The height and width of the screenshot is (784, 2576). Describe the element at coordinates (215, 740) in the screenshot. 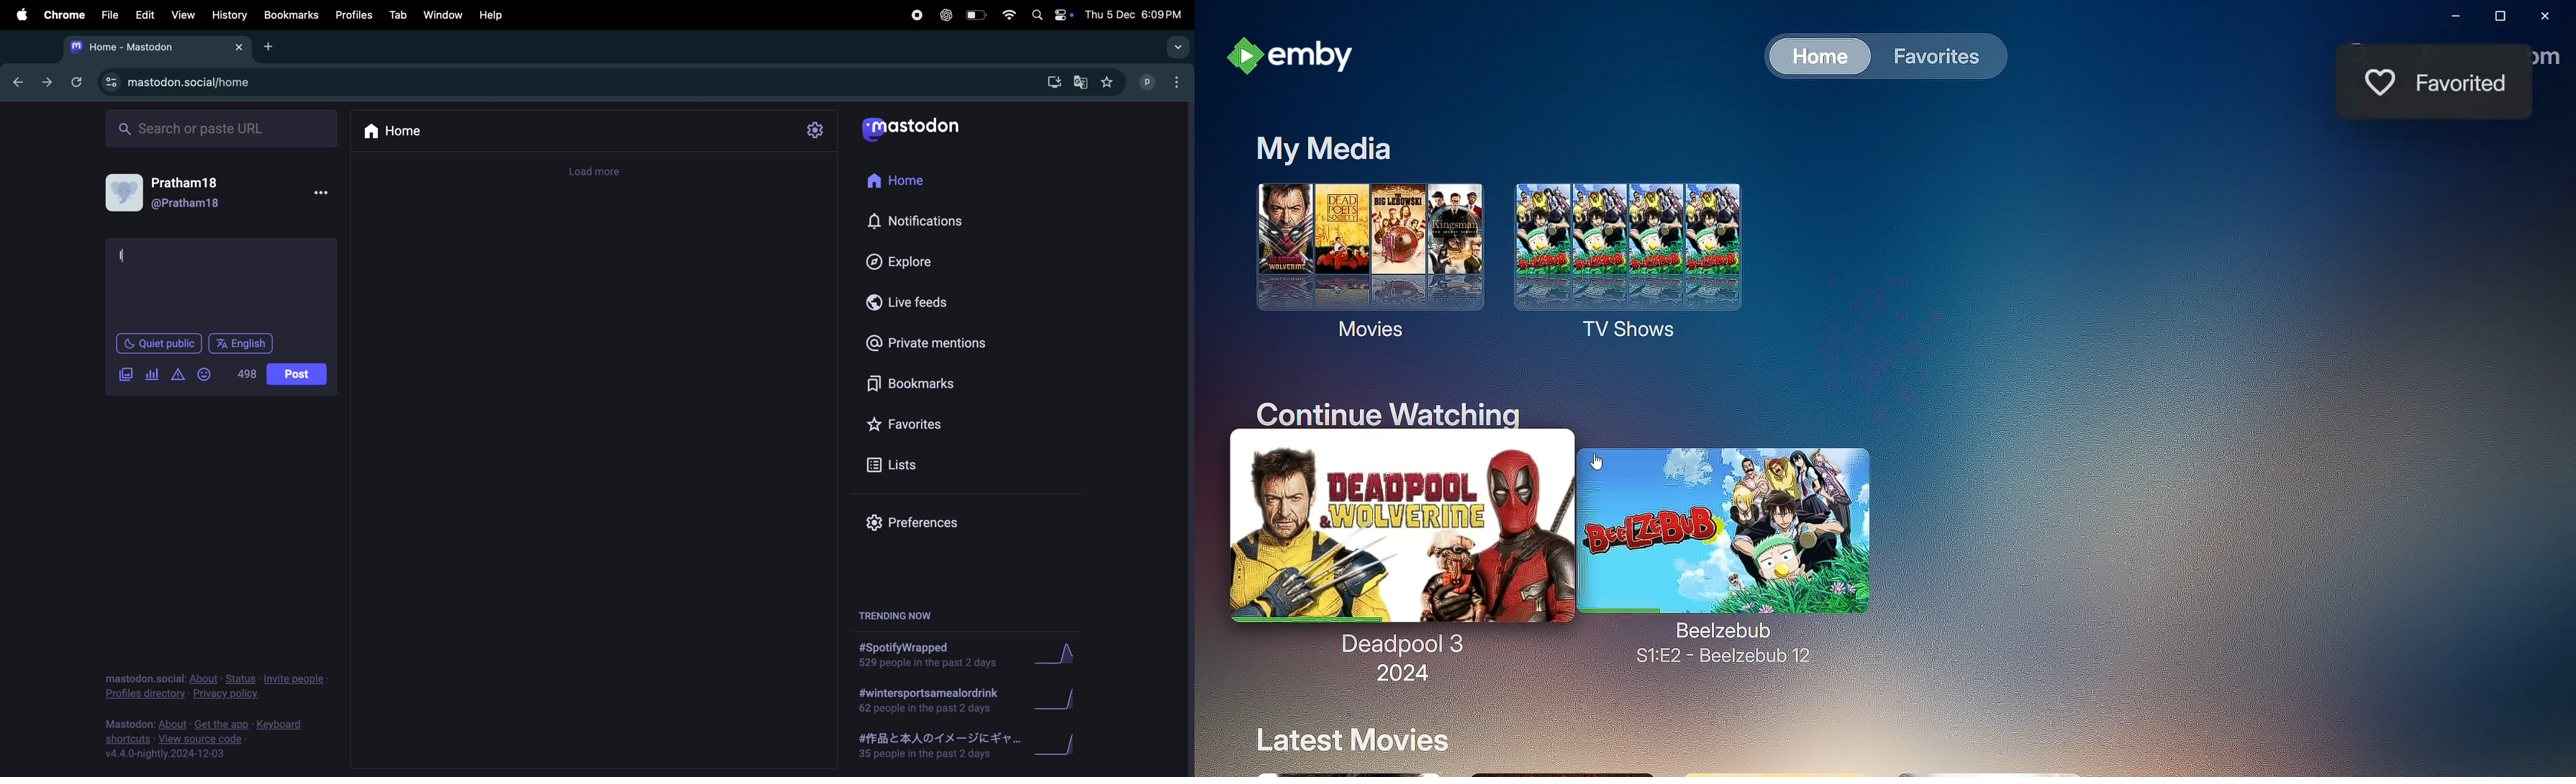

I see `view source code` at that location.